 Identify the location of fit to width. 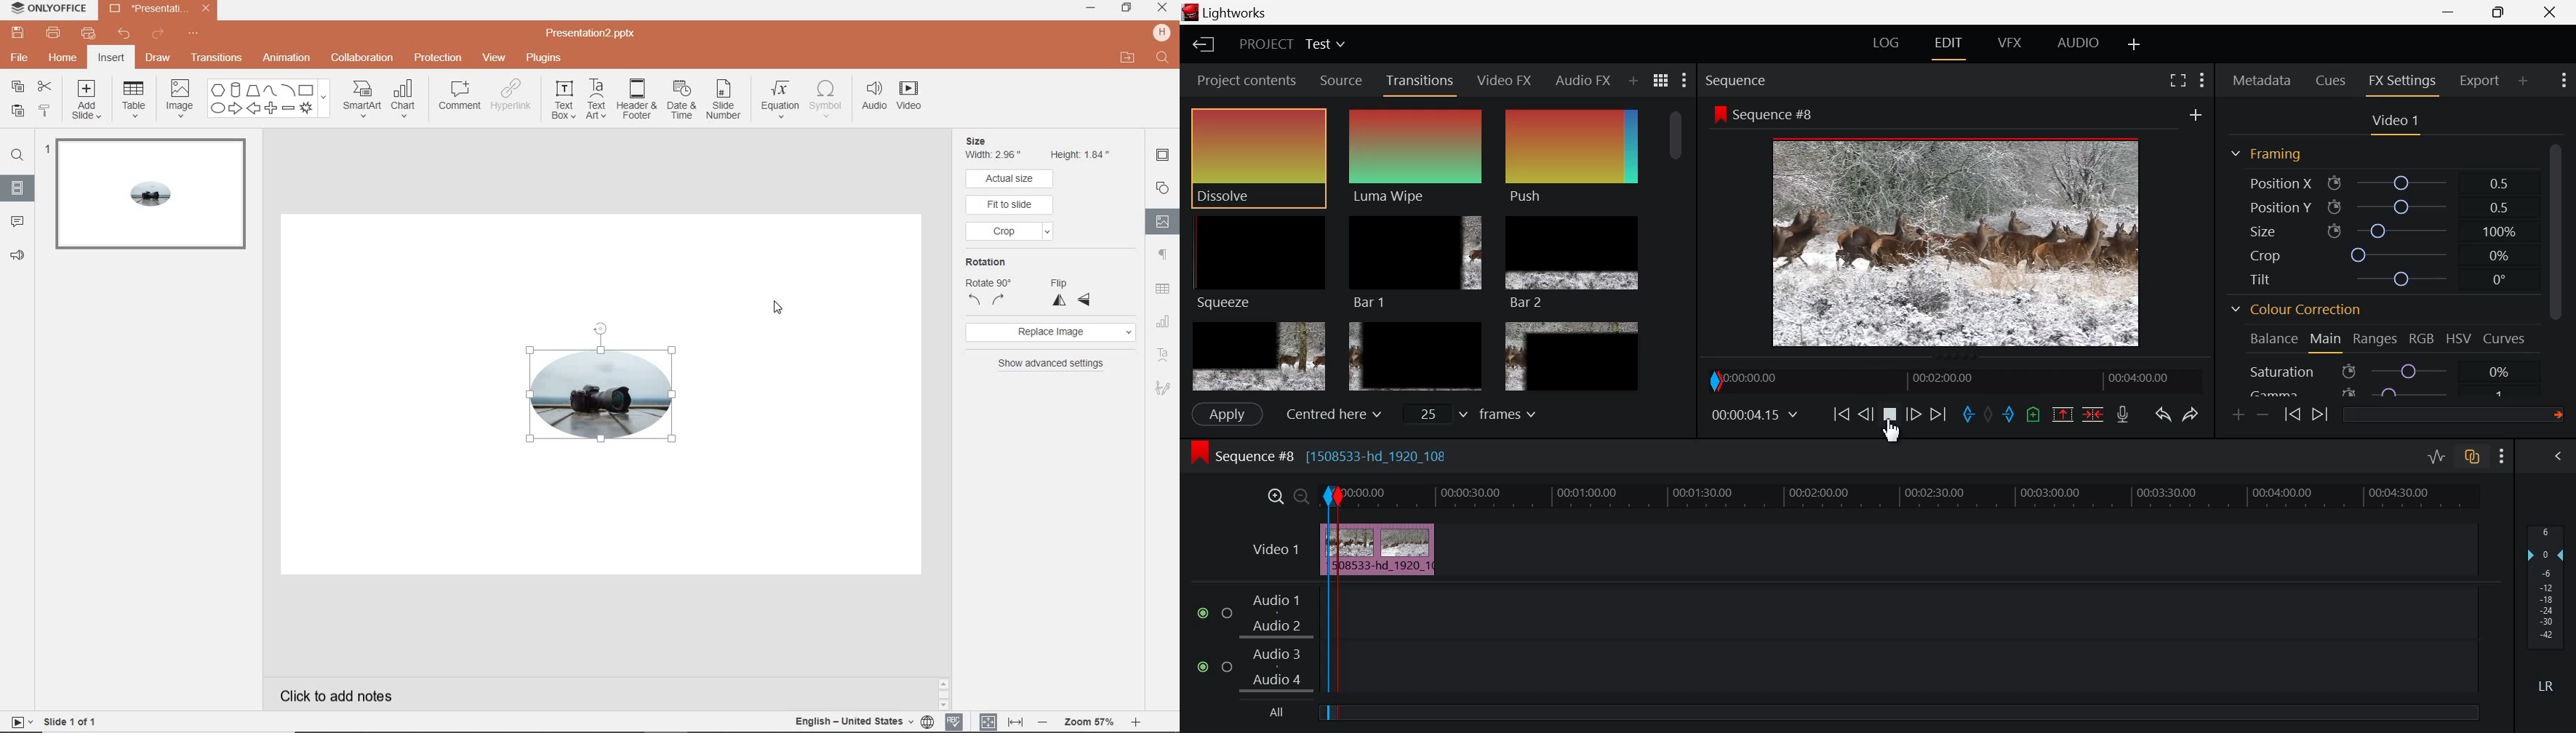
(1015, 722).